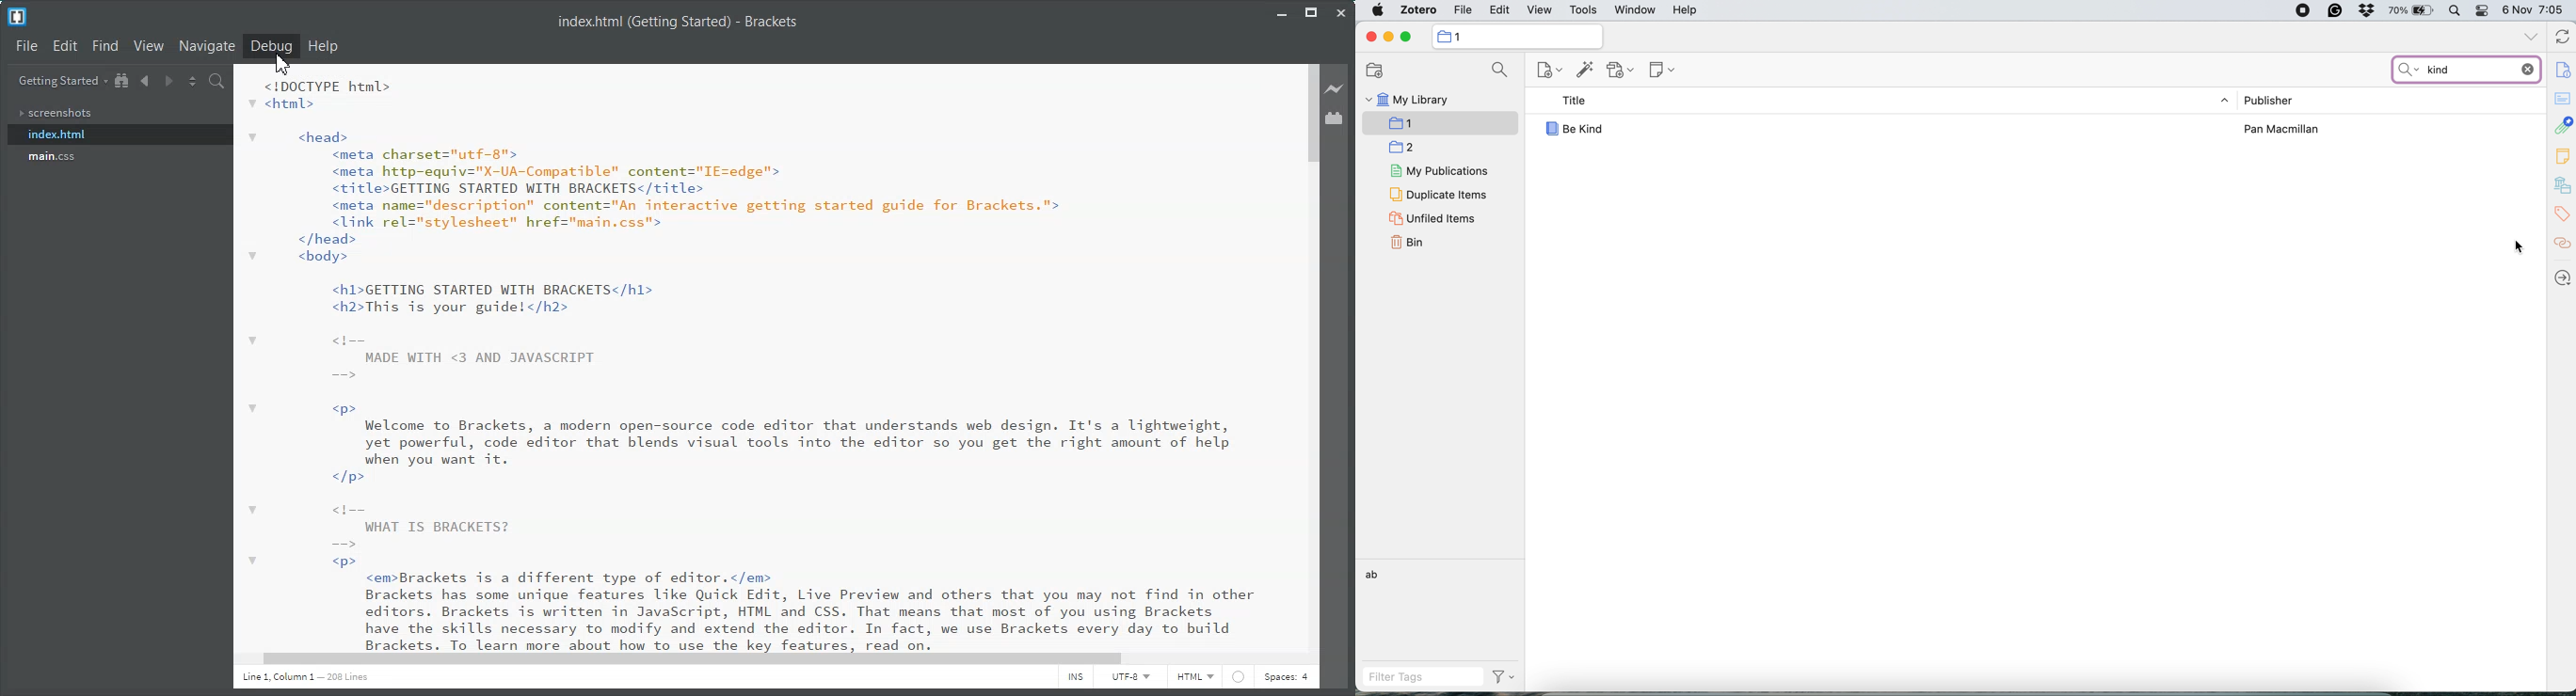 The height and width of the screenshot is (700, 2576). What do you see at coordinates (2561, 37) in the screenshot?
I see `refresh` at bounding box center [2561, 37].